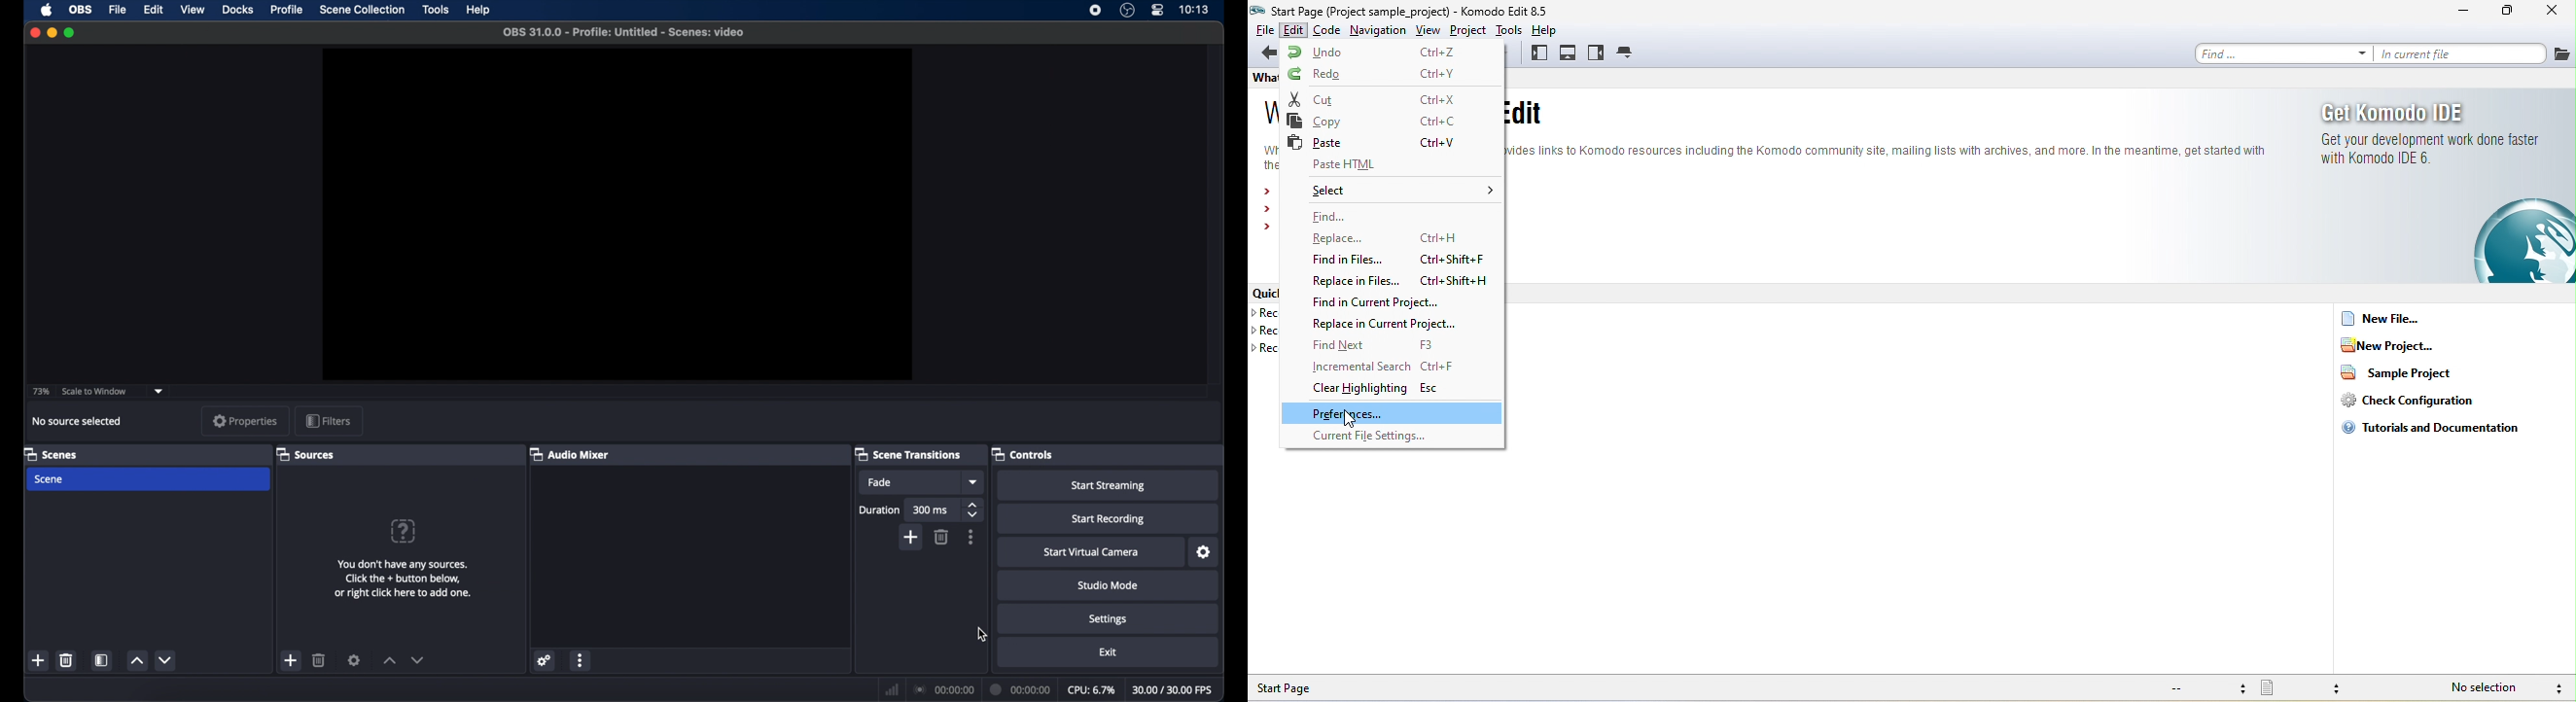  I want to click on scene, so click(50, 480).